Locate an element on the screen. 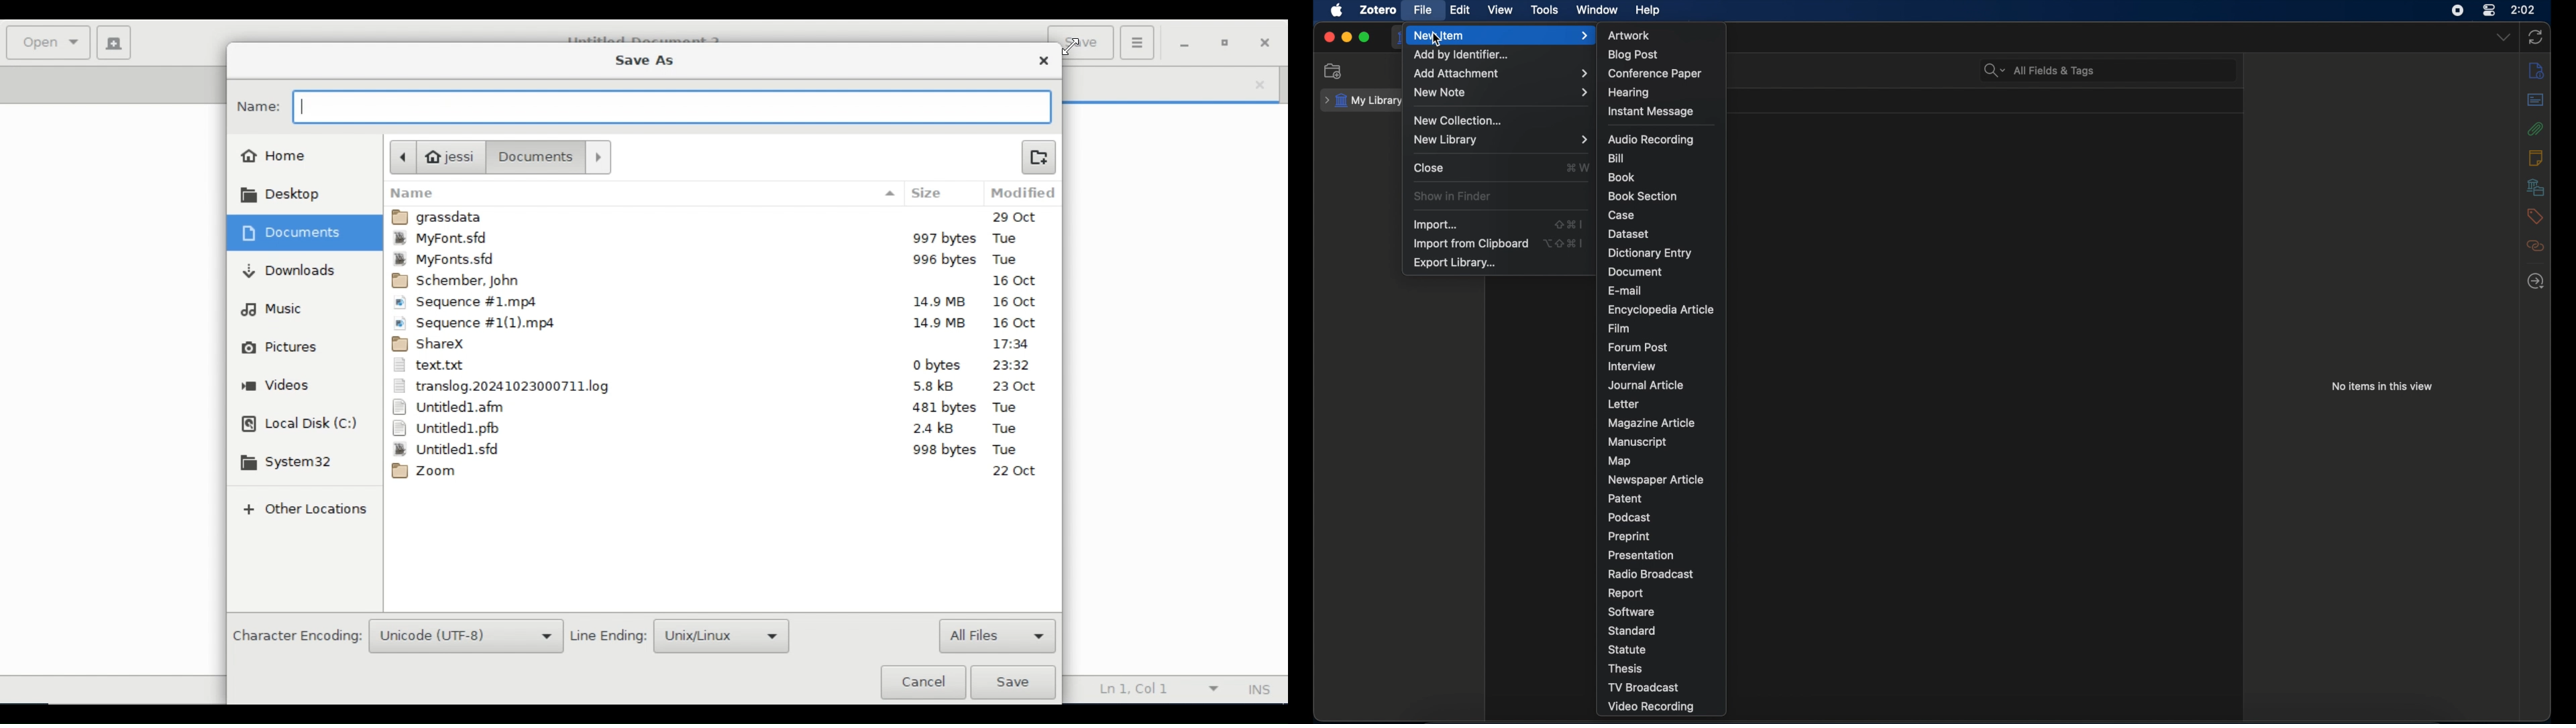  Desktop is located at coordinates (276, 196).